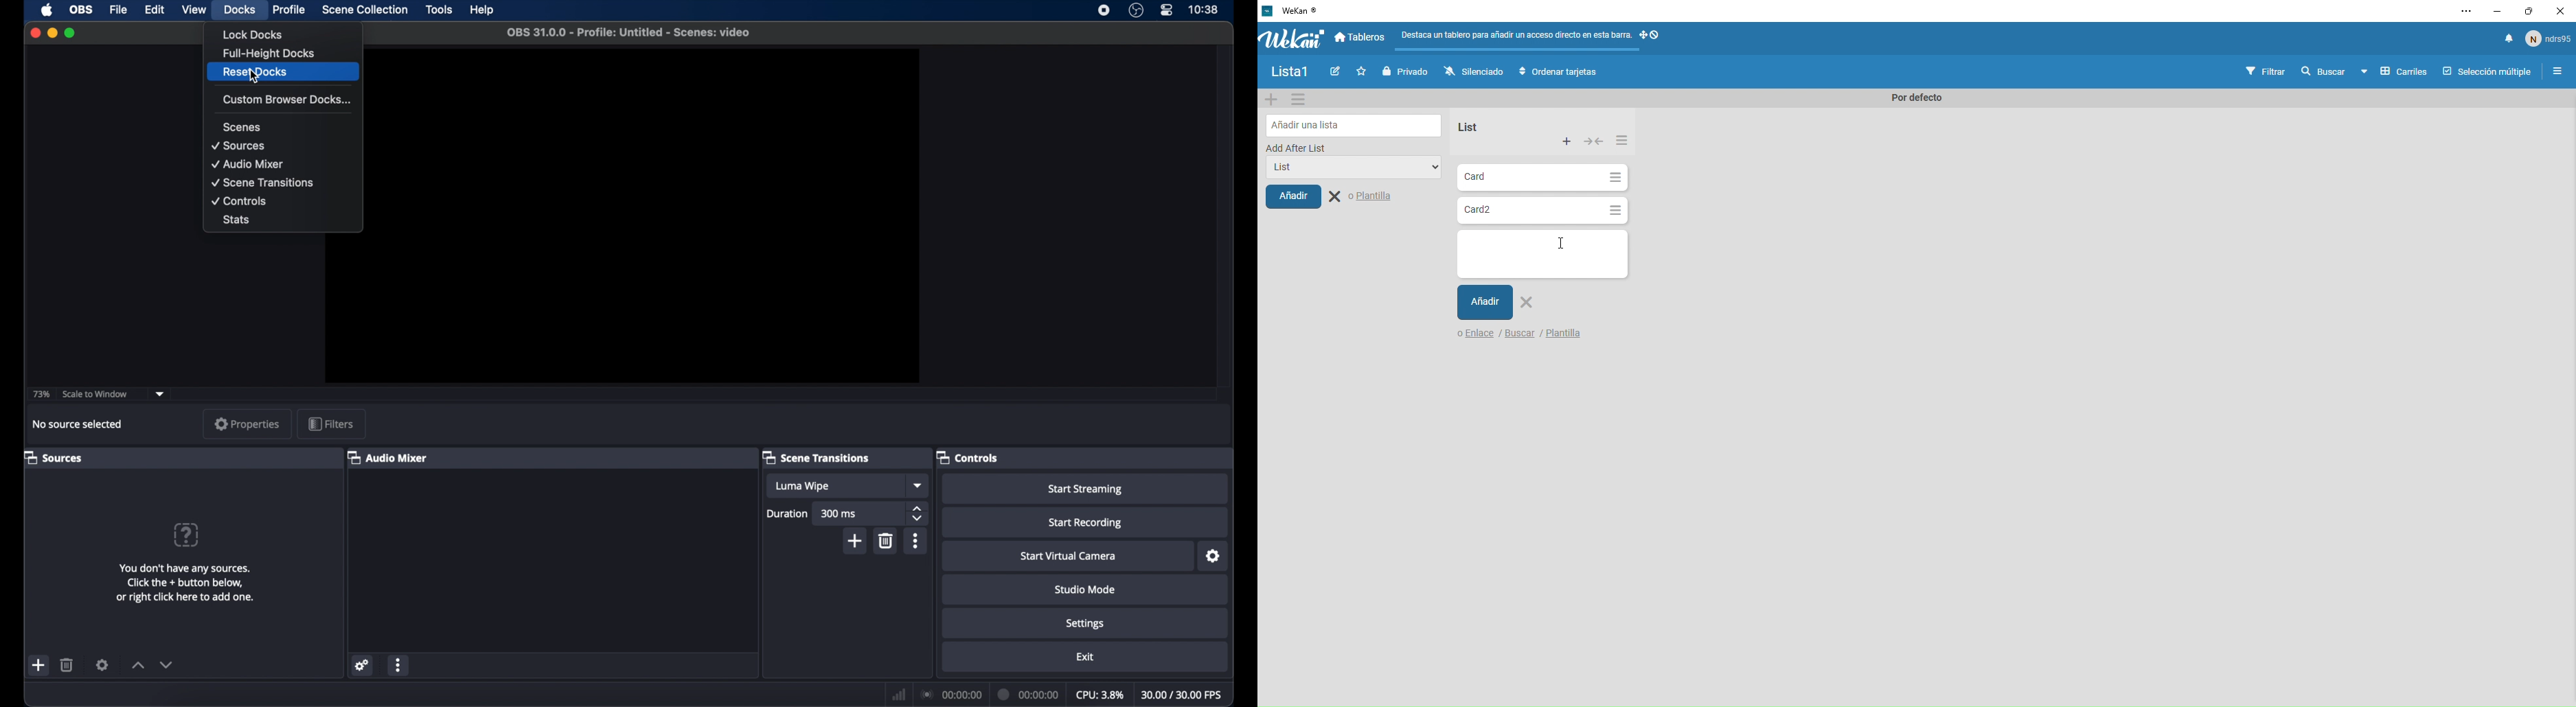 This screenshot has width=2576, height=728. What do you see at coordinates (288, 99) in the screenshot?
I see `custom browser docks` at bounding box center [288, 99].